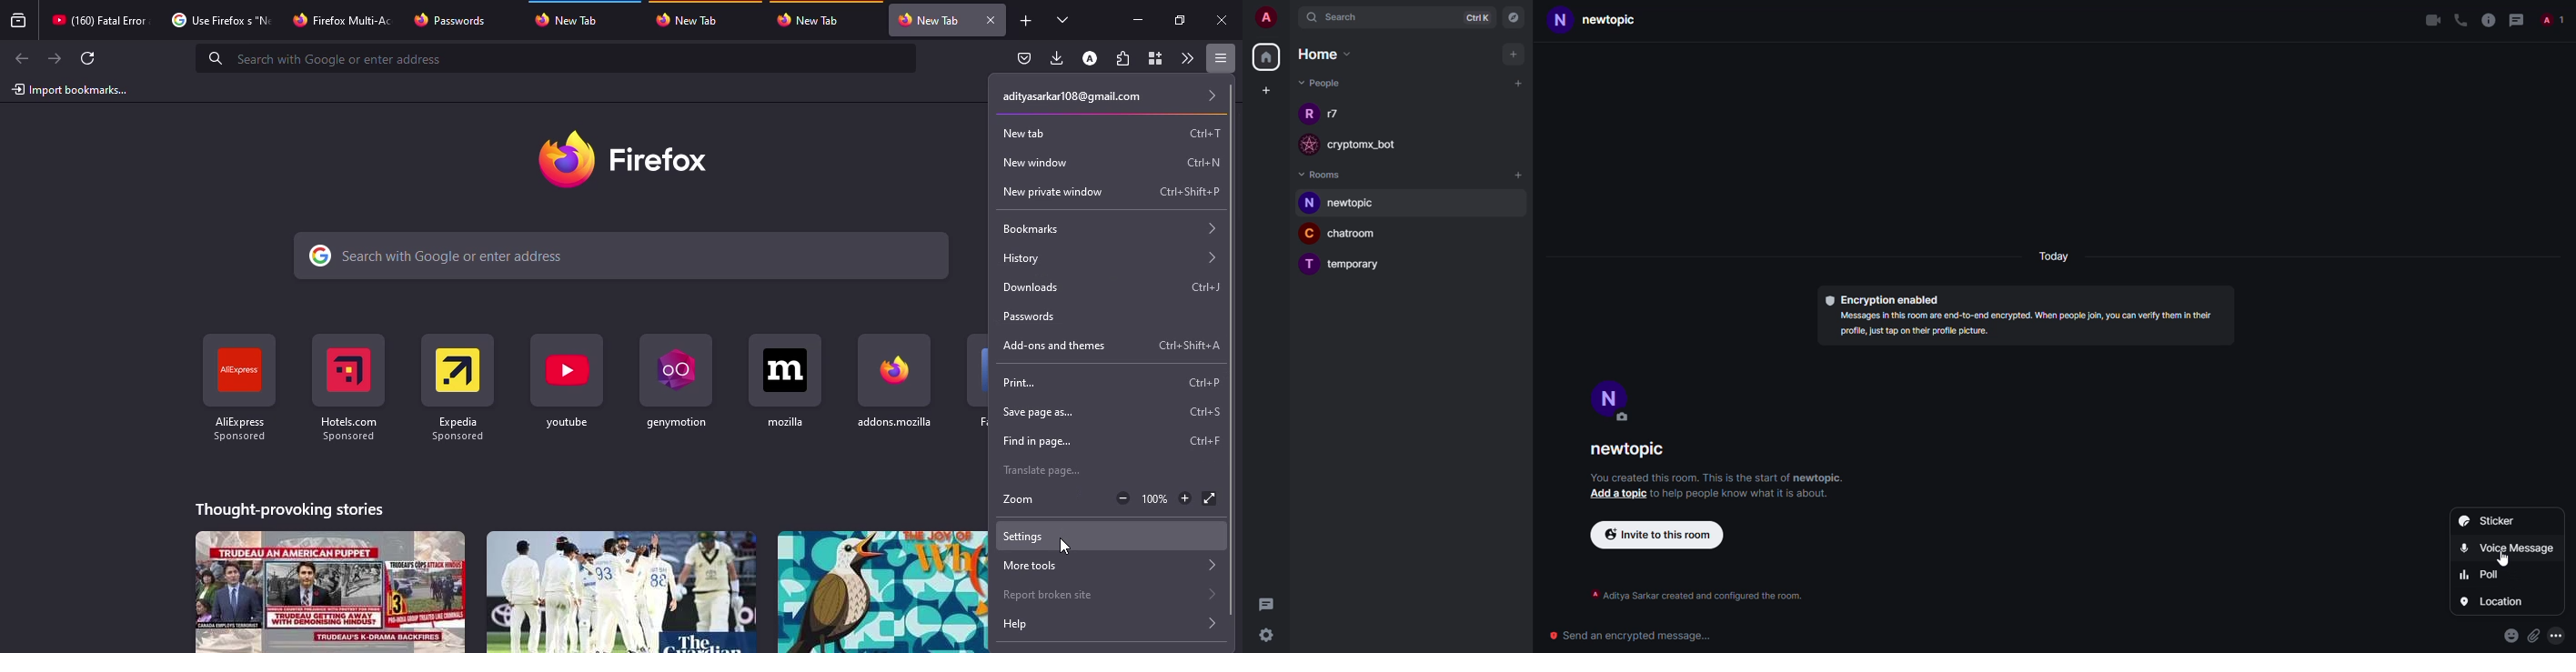 The image size is (2576, 672). What do you see at coordinates (238, 388) in the screenshot?
I see `shortcut` at bounding box center [238, 388].